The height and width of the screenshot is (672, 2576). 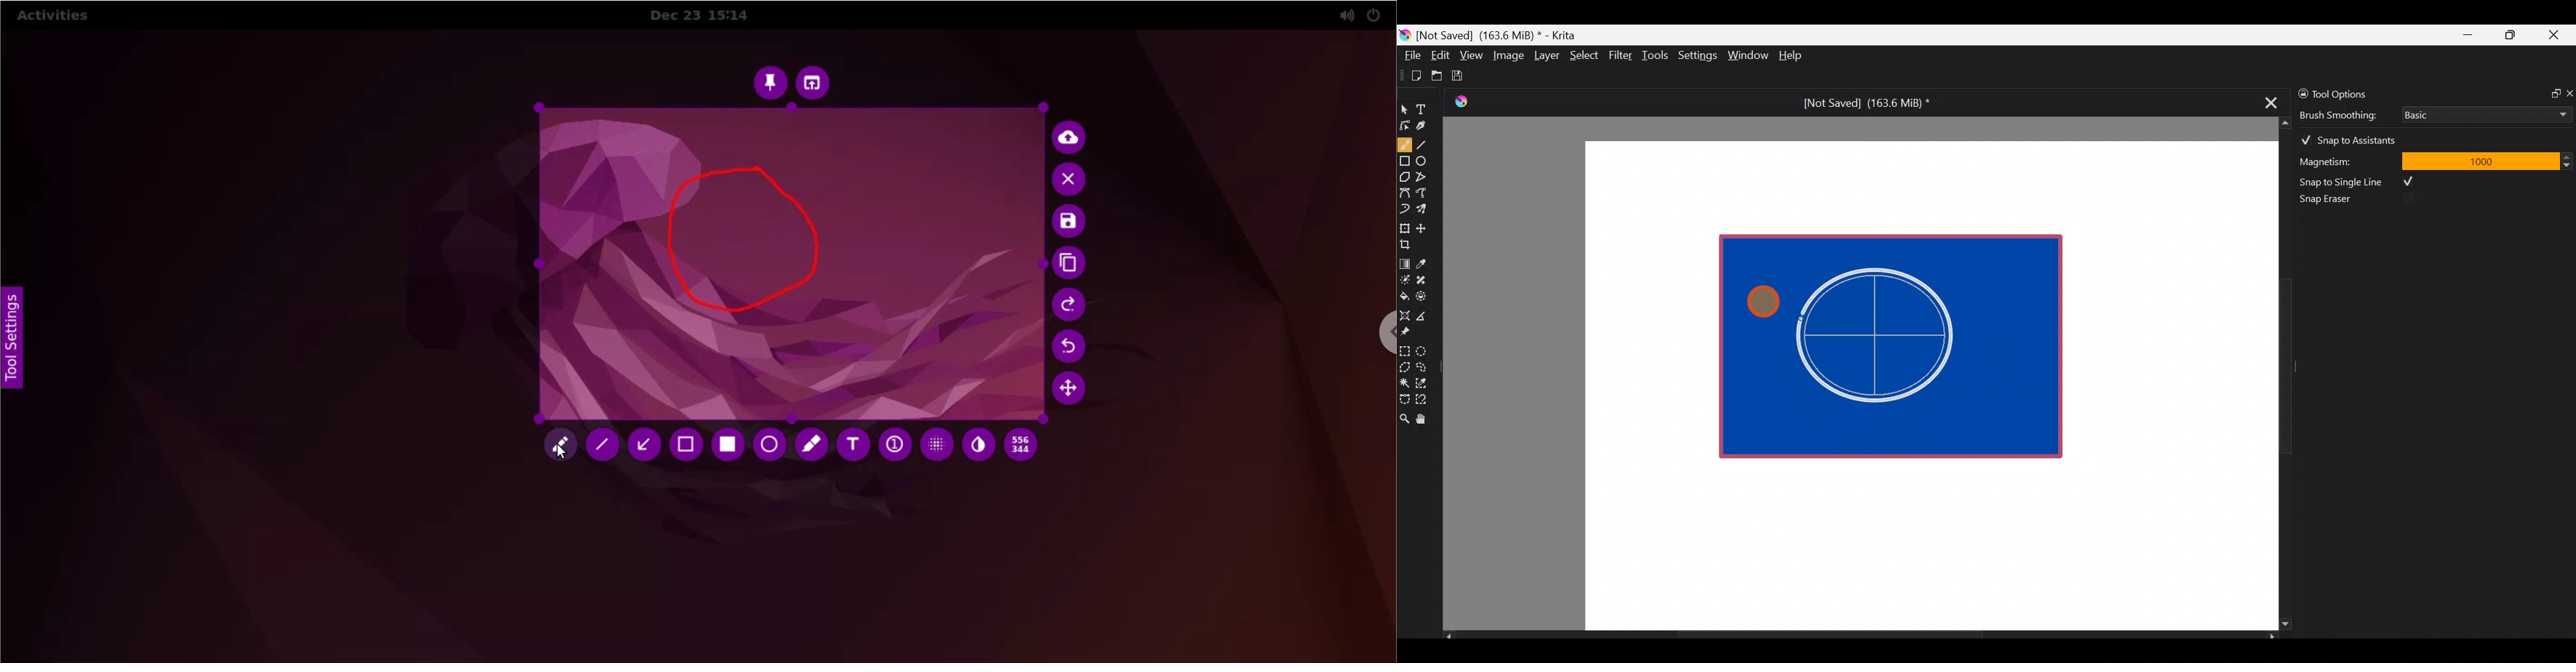 I want to click on Snap to single line, so click(x=2362, y=182).